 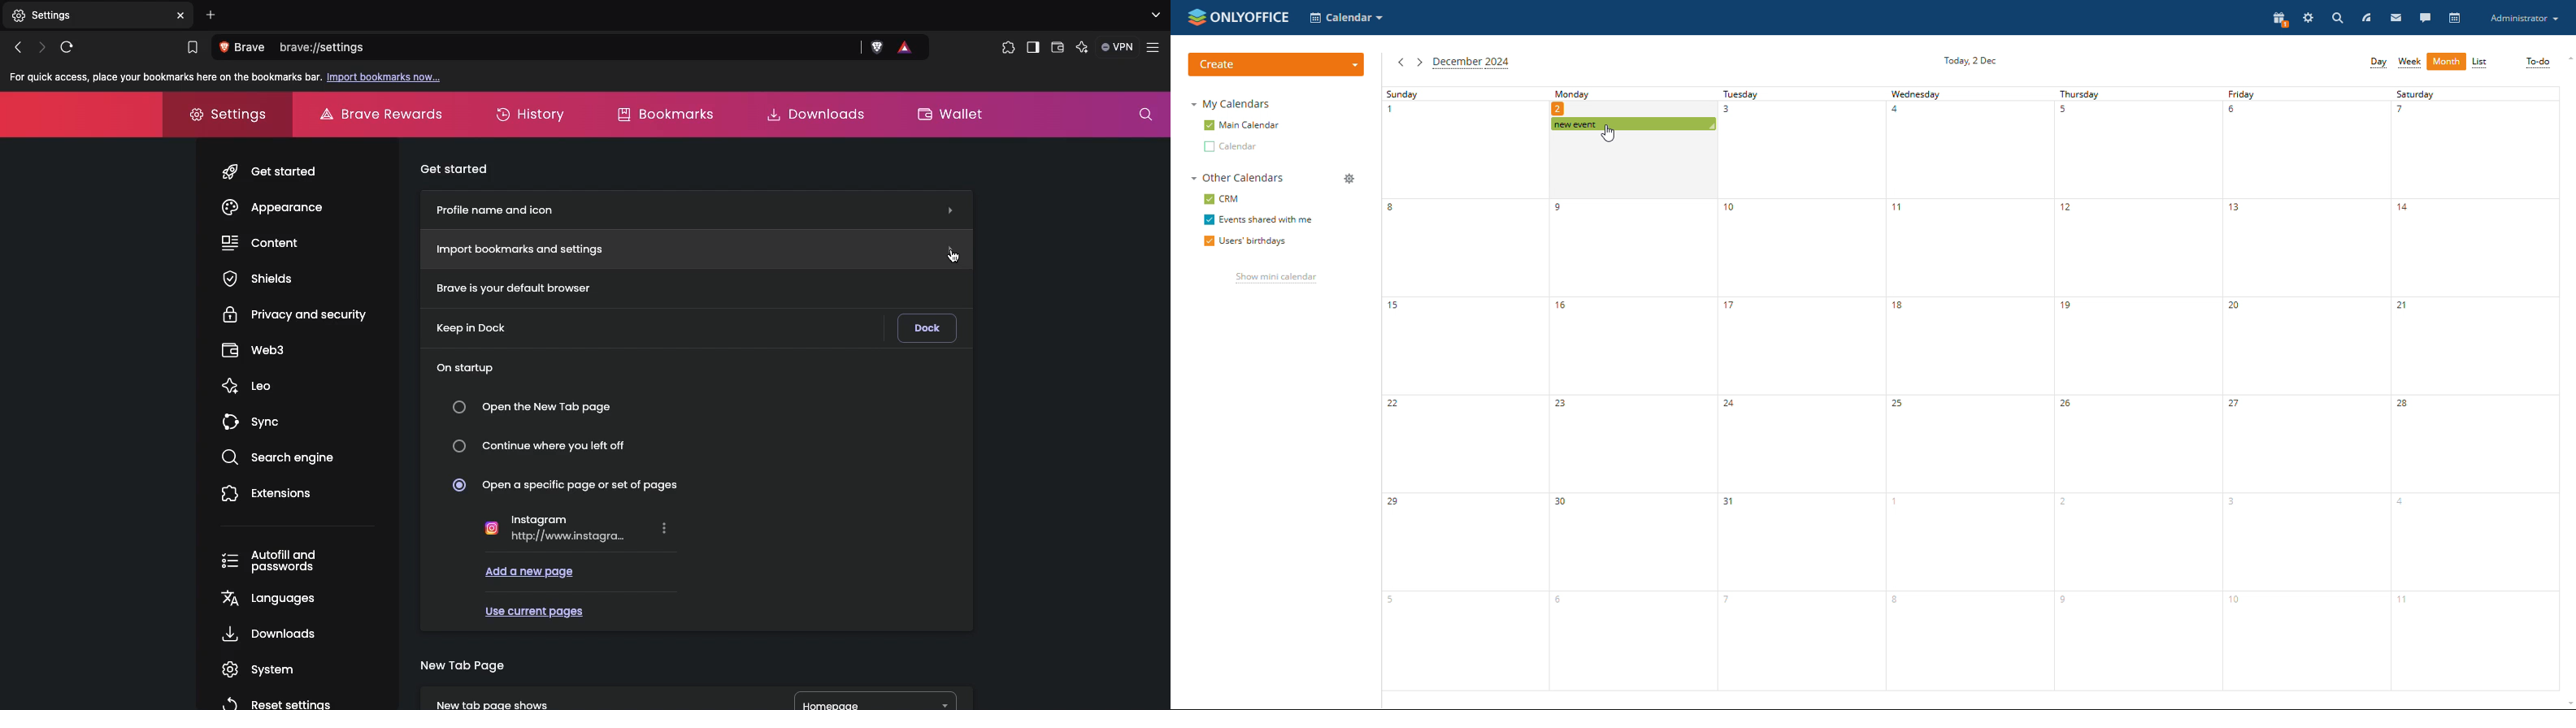 What do you see at coordinates (191, 48) in the screenshot?
I see `Bookmarks` at bounding box center [191, 48].